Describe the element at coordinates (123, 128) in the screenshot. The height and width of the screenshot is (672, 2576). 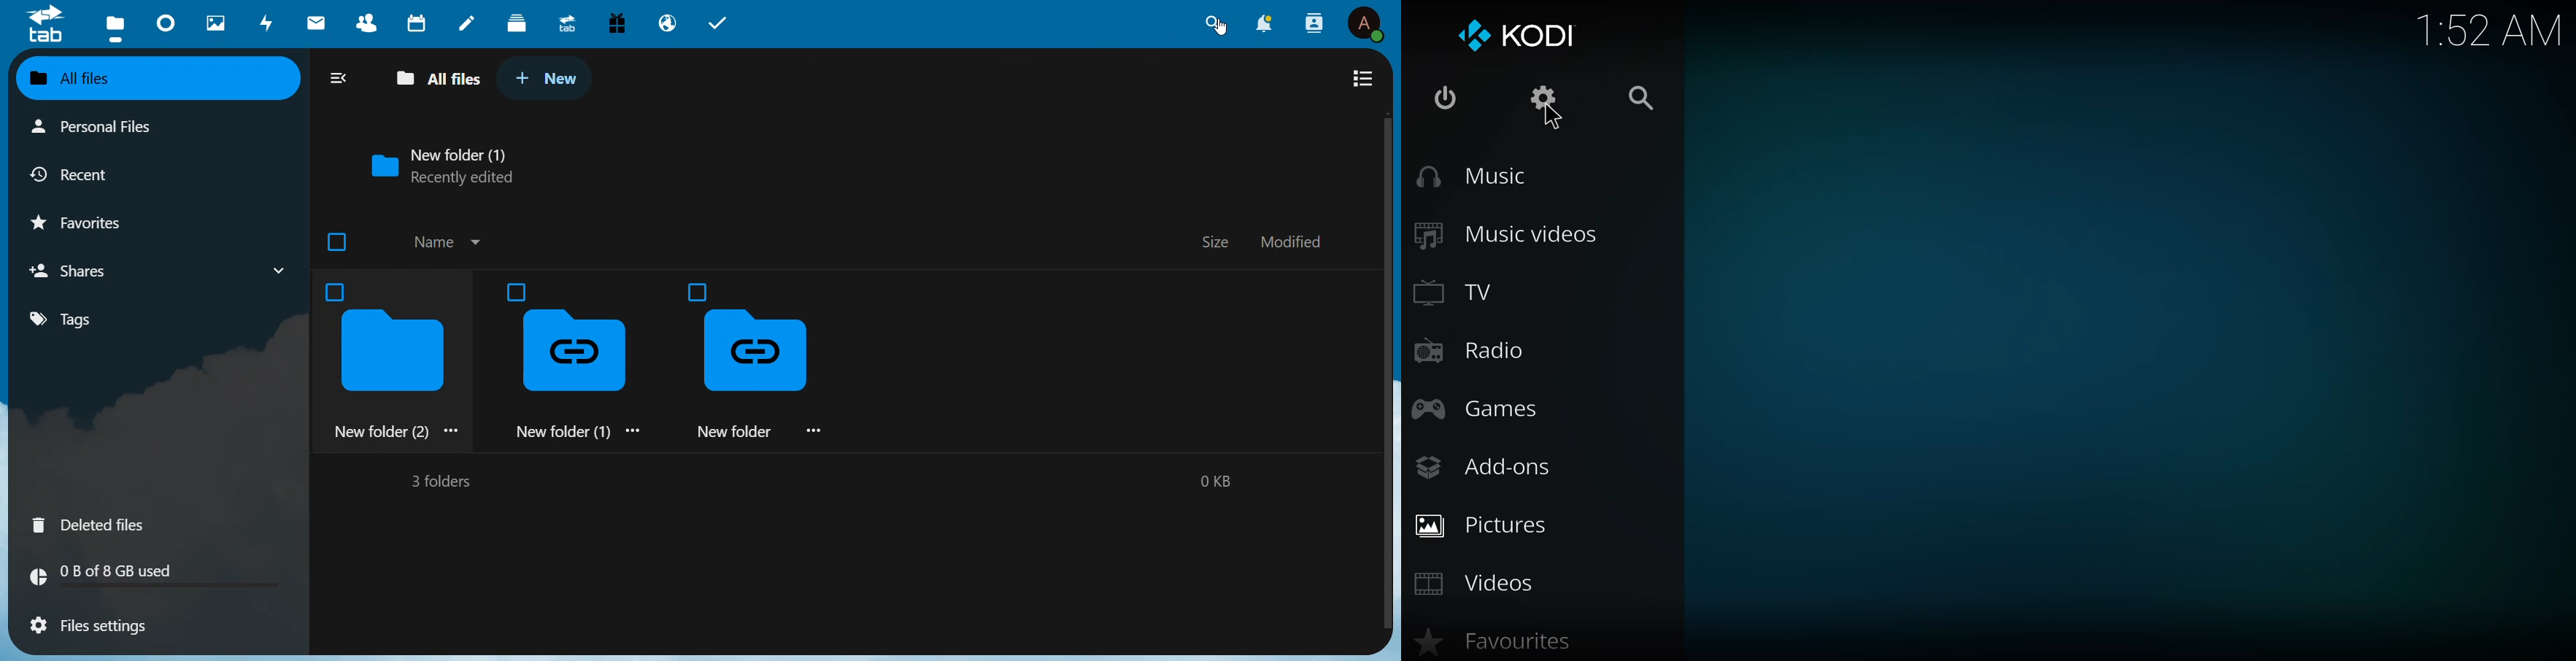
I see `personal` at that location.